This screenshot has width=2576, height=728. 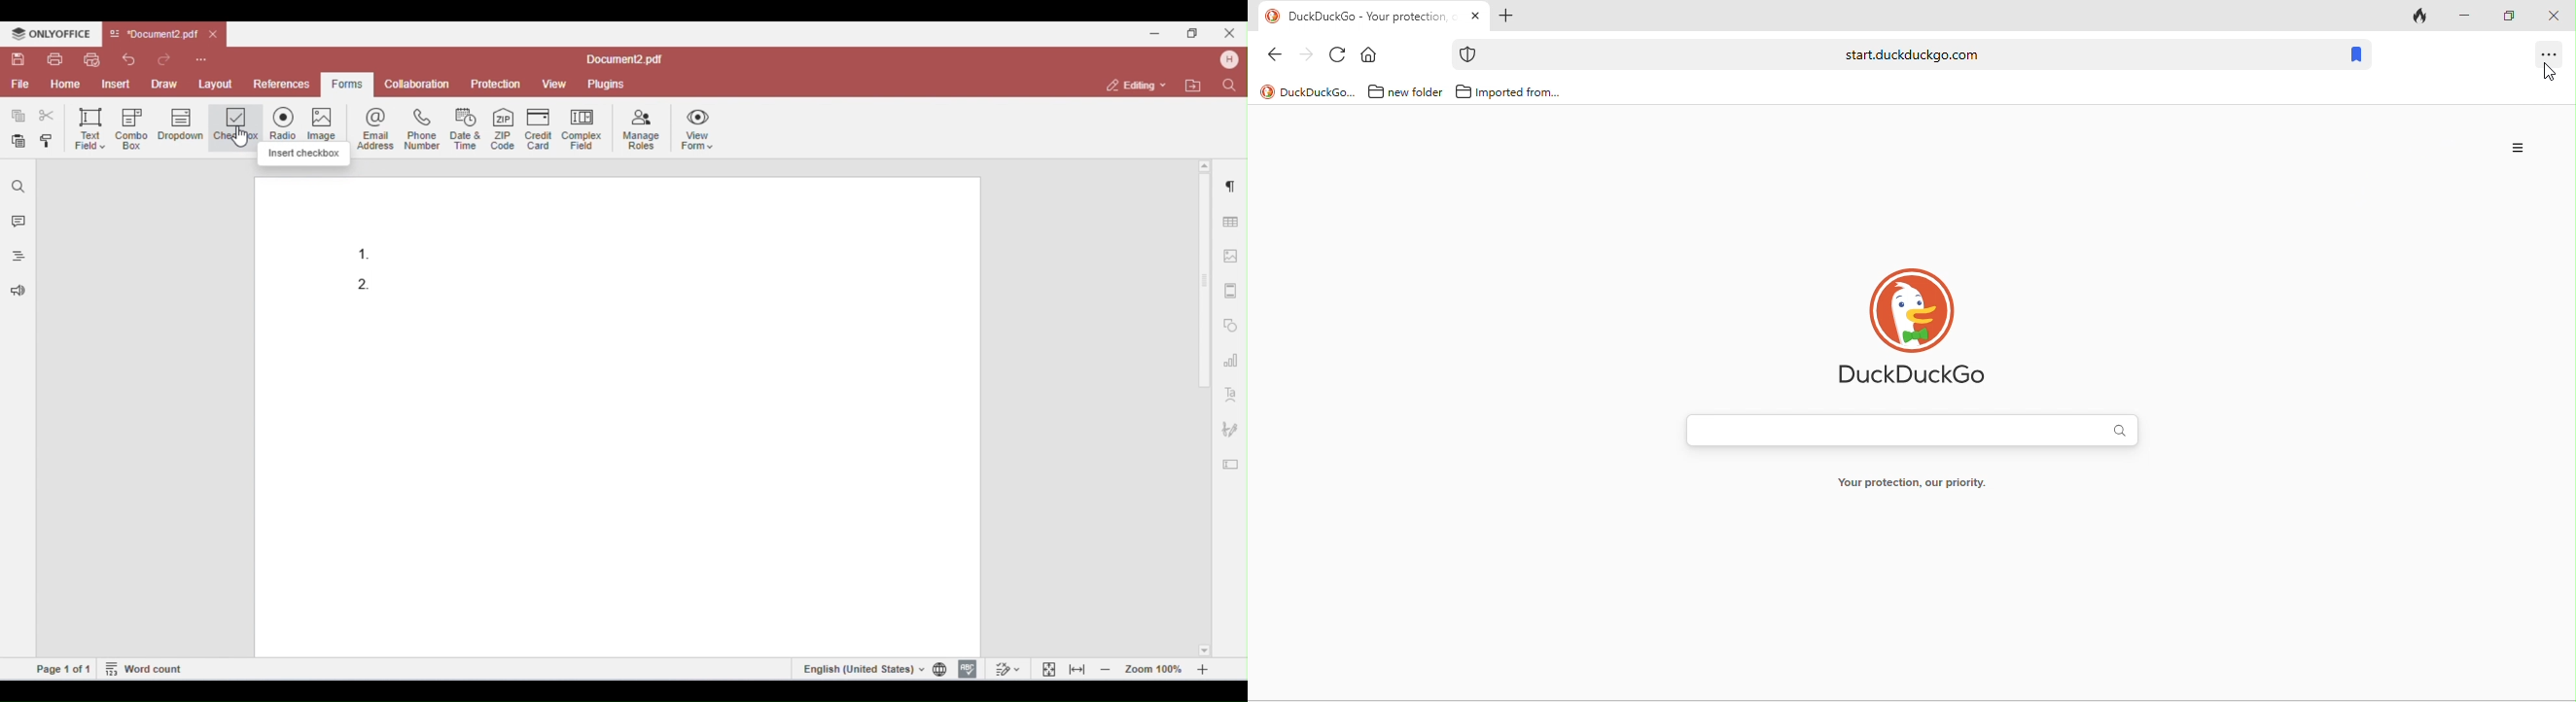 What do you see at coordinates (2511, 14) in the screenshot?
I see `maximize` at bounding box center [2511, 14].